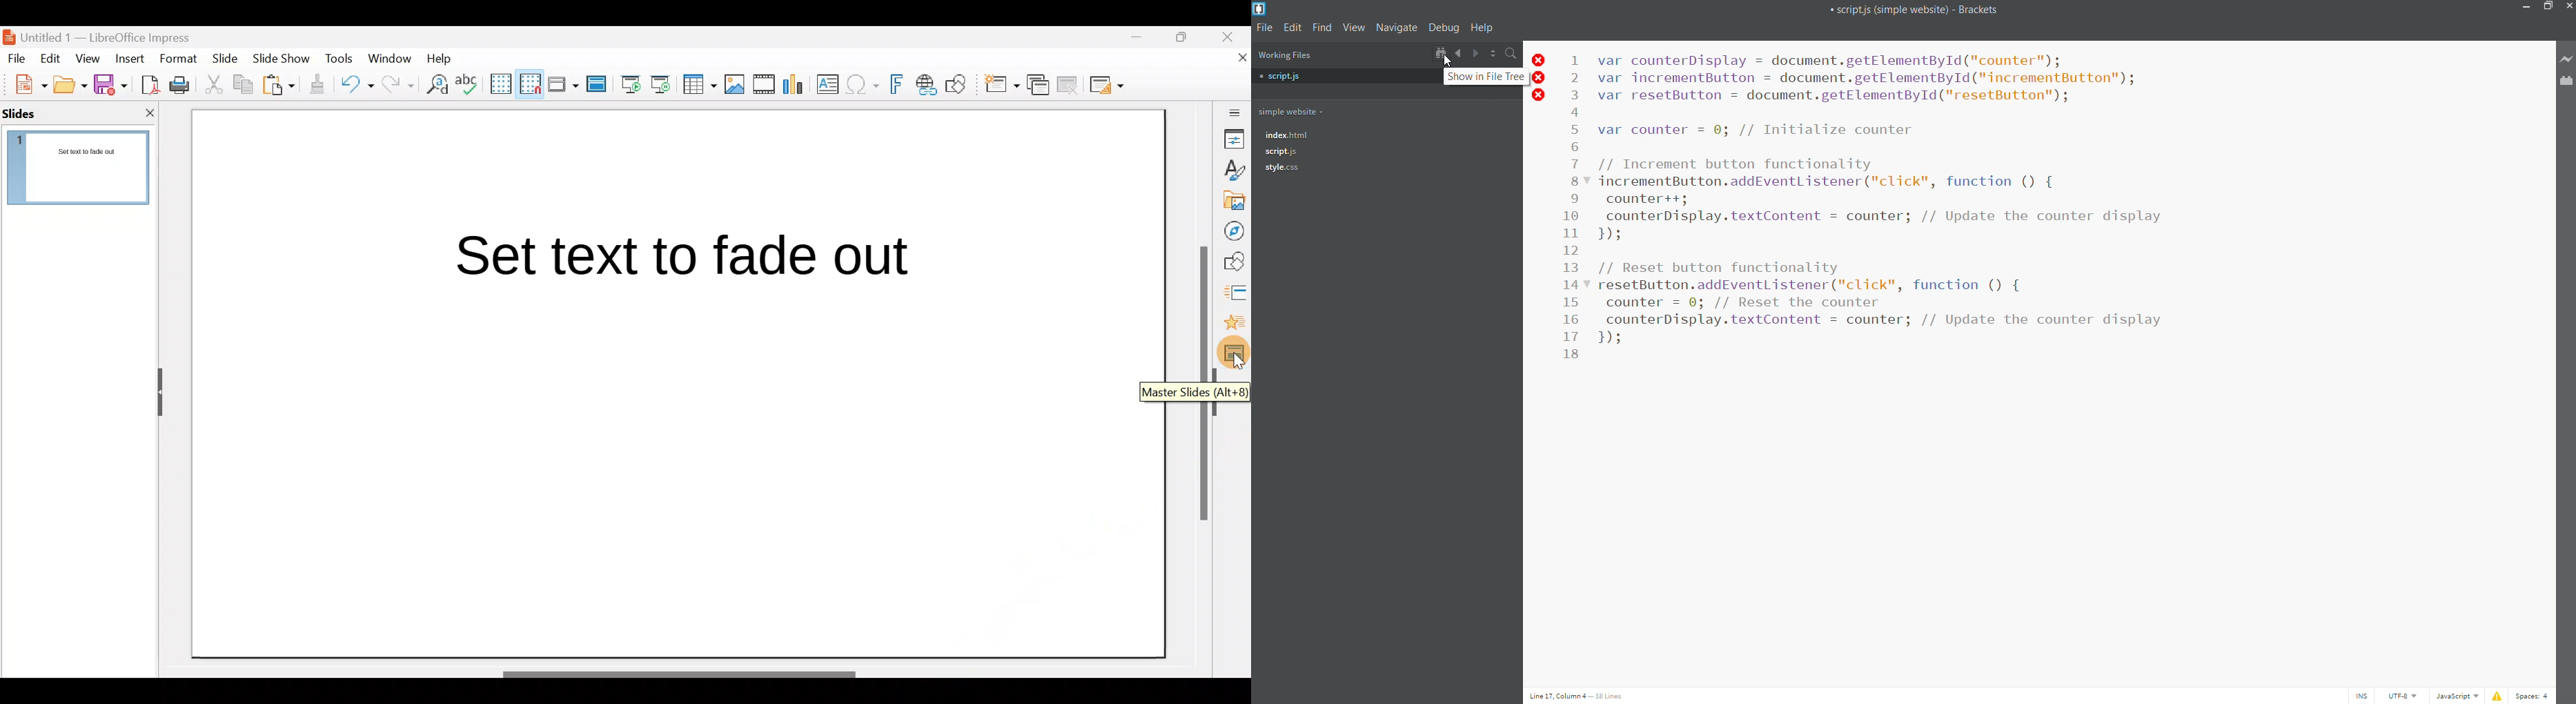 The height and width of the screenshot is (728, 2576). What do you see at coordinates (1236, 263) in the screenshot?
I see `Shapes` at bounding box center [1236, 263].